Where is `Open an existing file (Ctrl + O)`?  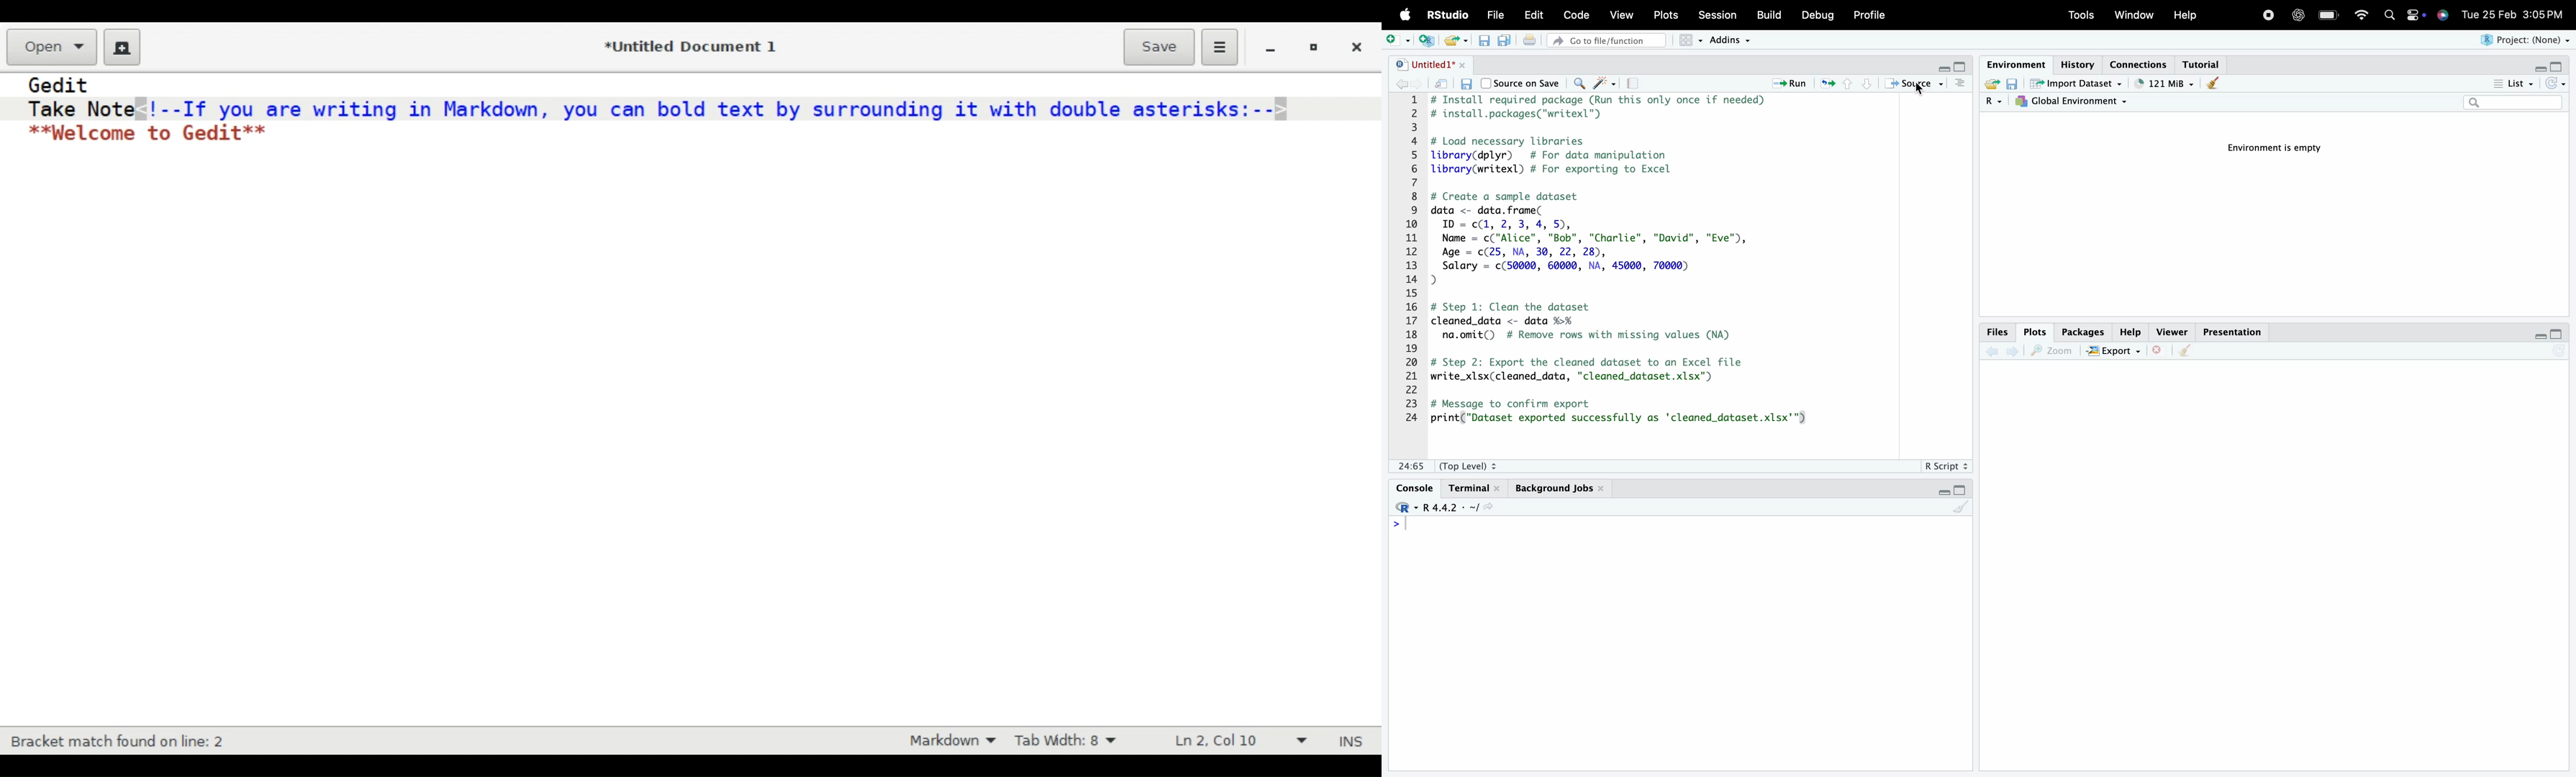
Open an existing file (Ctrl + O) is located at coordinates (1455, 41).